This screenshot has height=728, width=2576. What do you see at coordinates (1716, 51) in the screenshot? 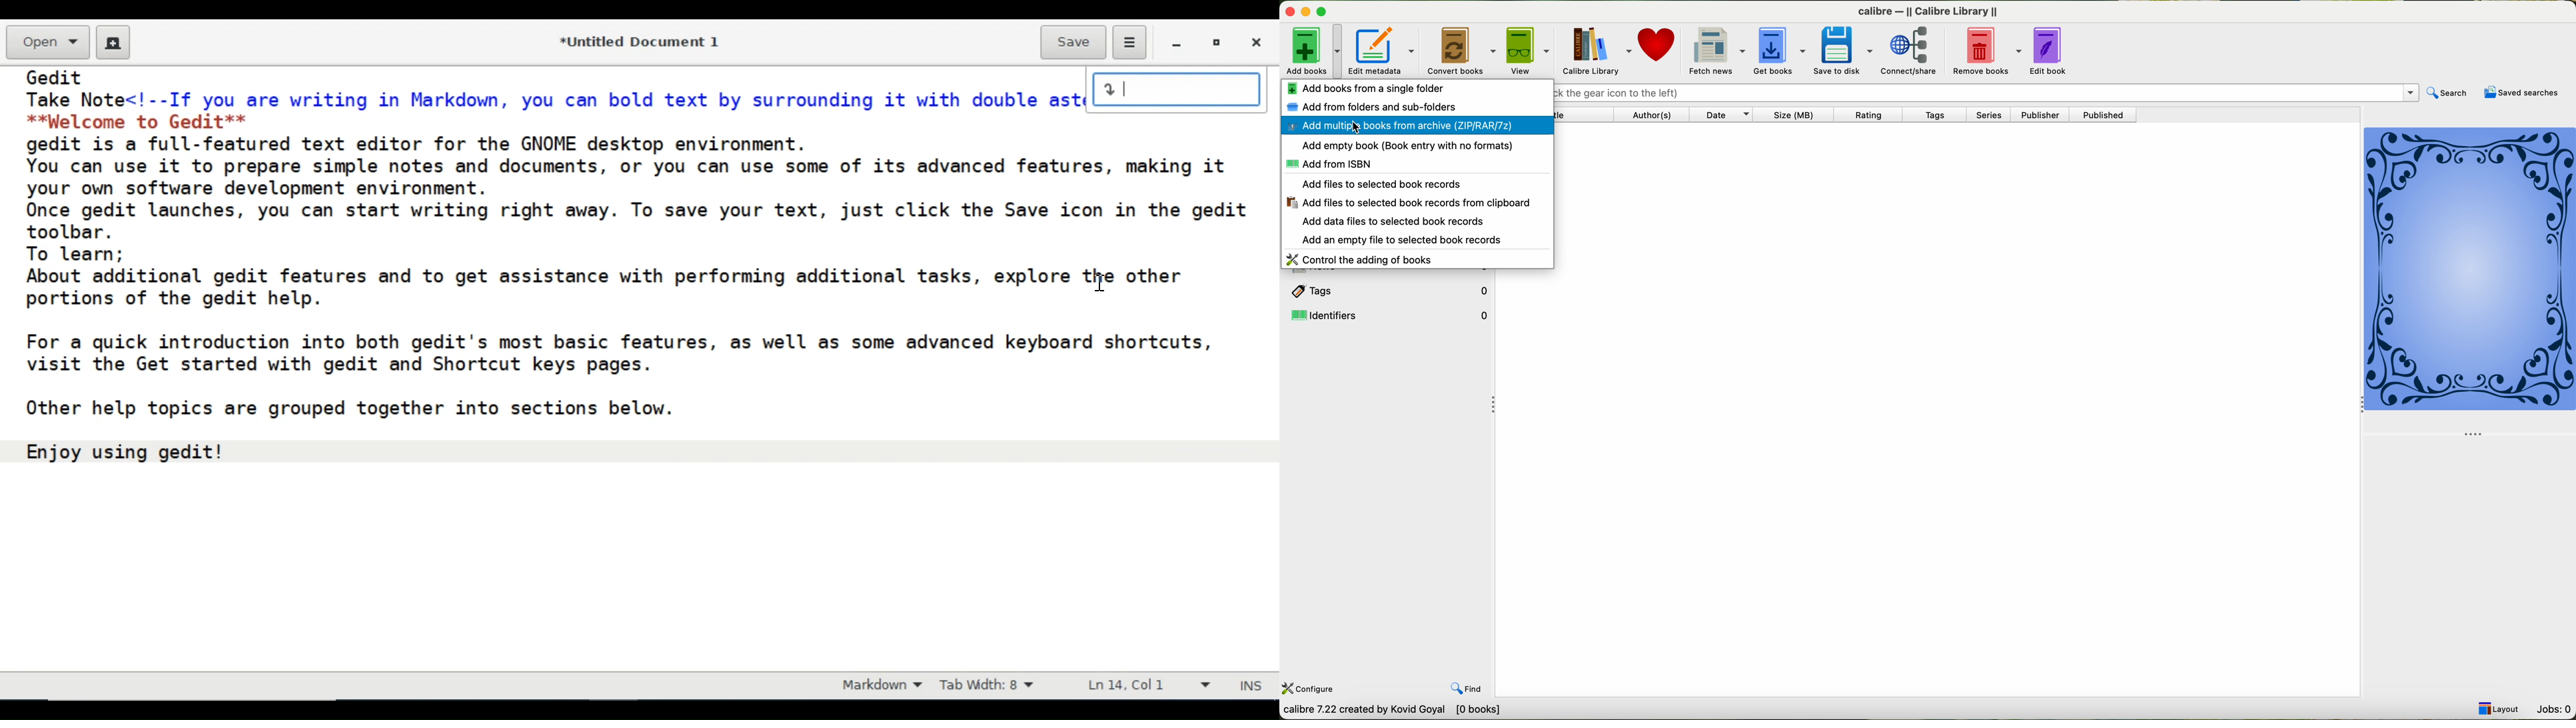
I see `fetch news` at bounding box center [1716, 51].